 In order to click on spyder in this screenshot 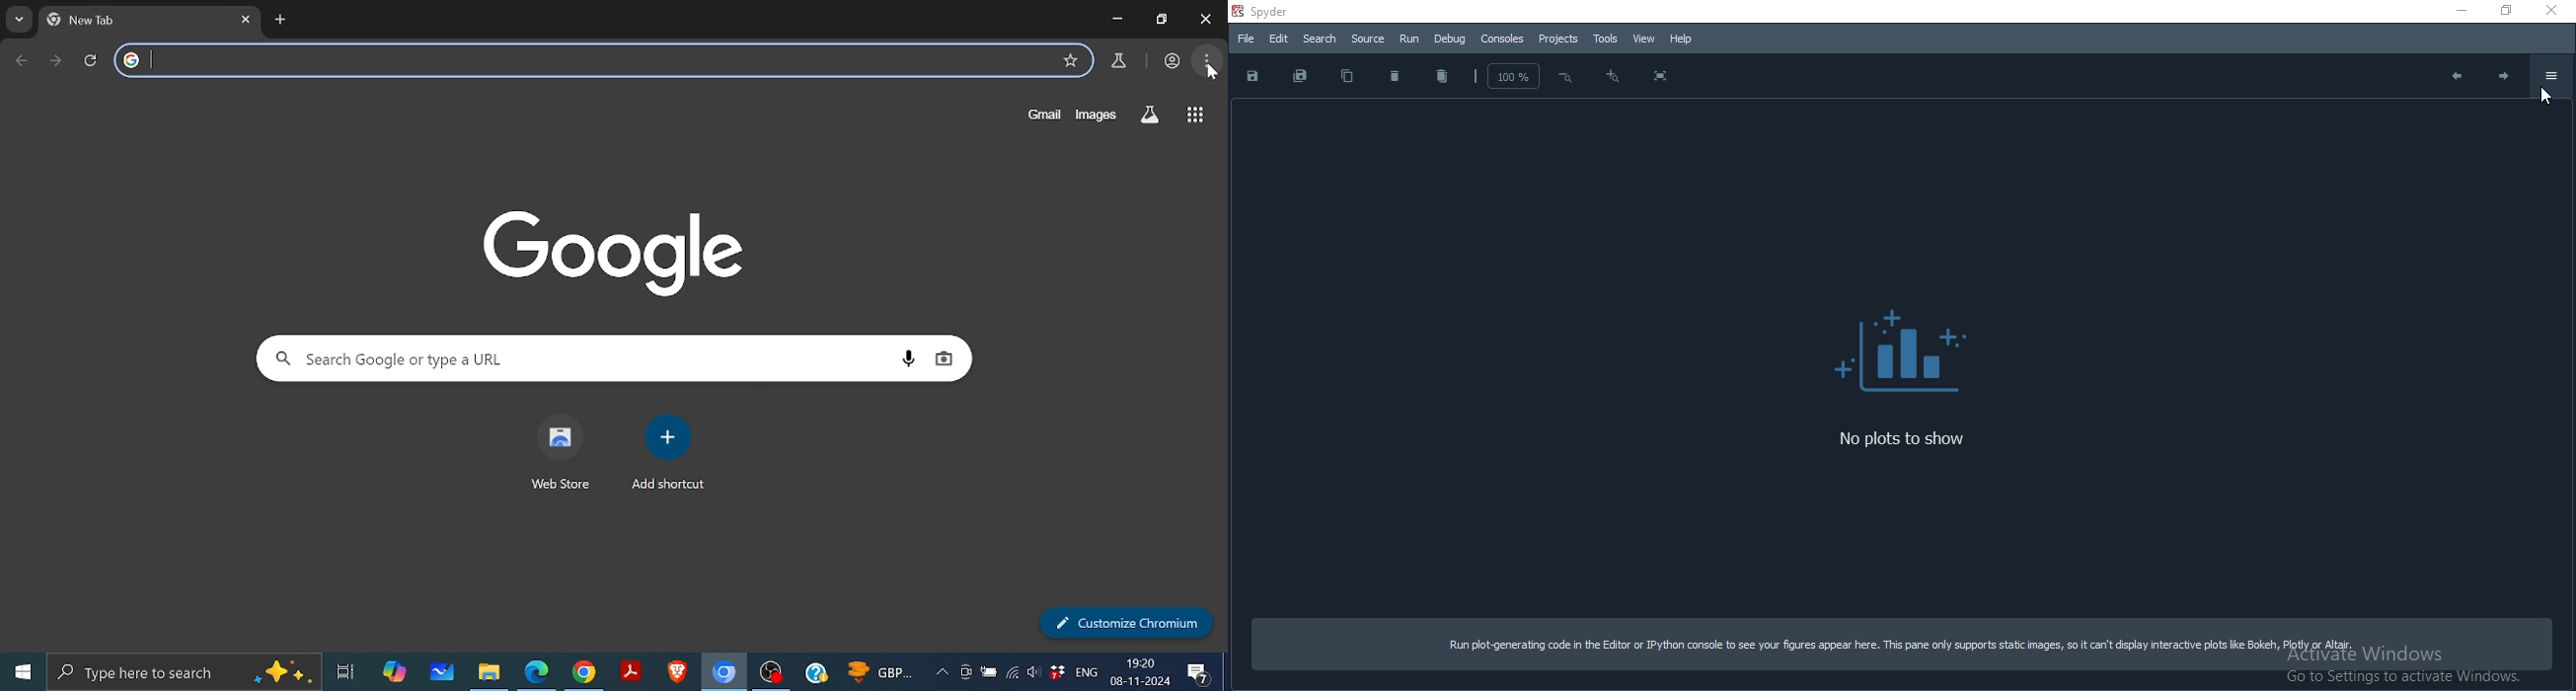, I will do `click(1287, 12)`.